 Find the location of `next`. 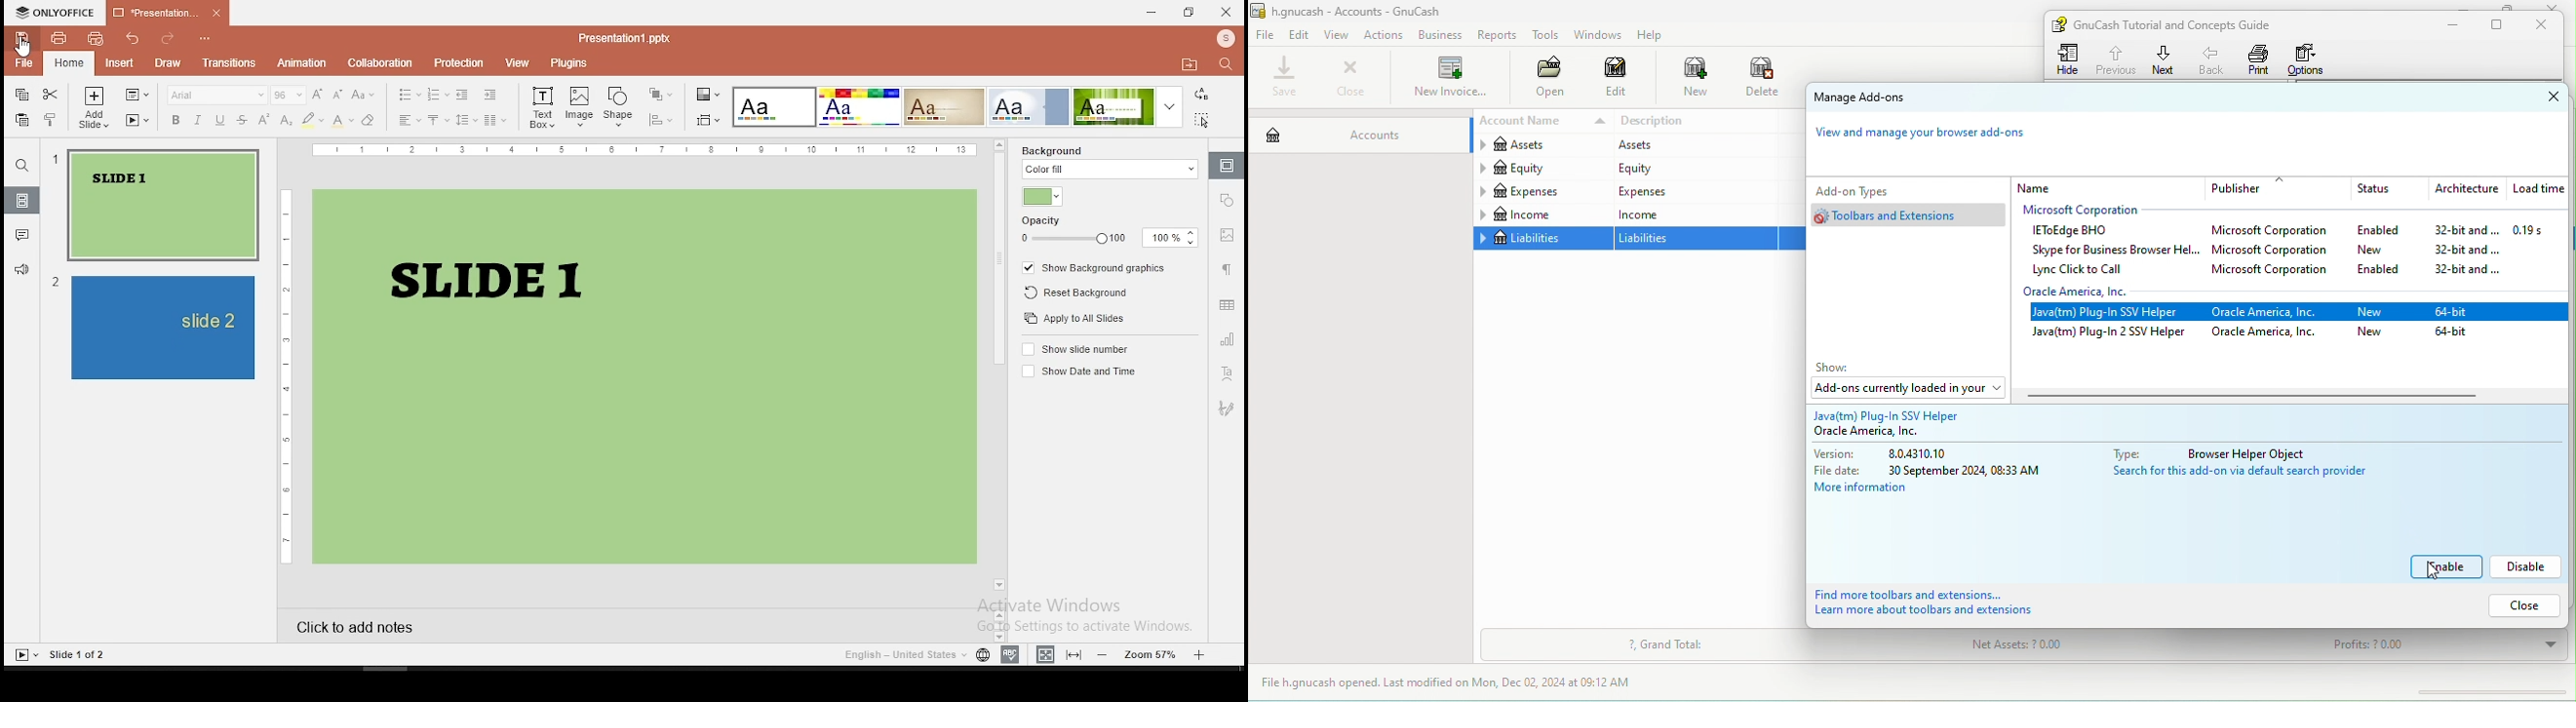

next is located at coordinates (2164, 59).